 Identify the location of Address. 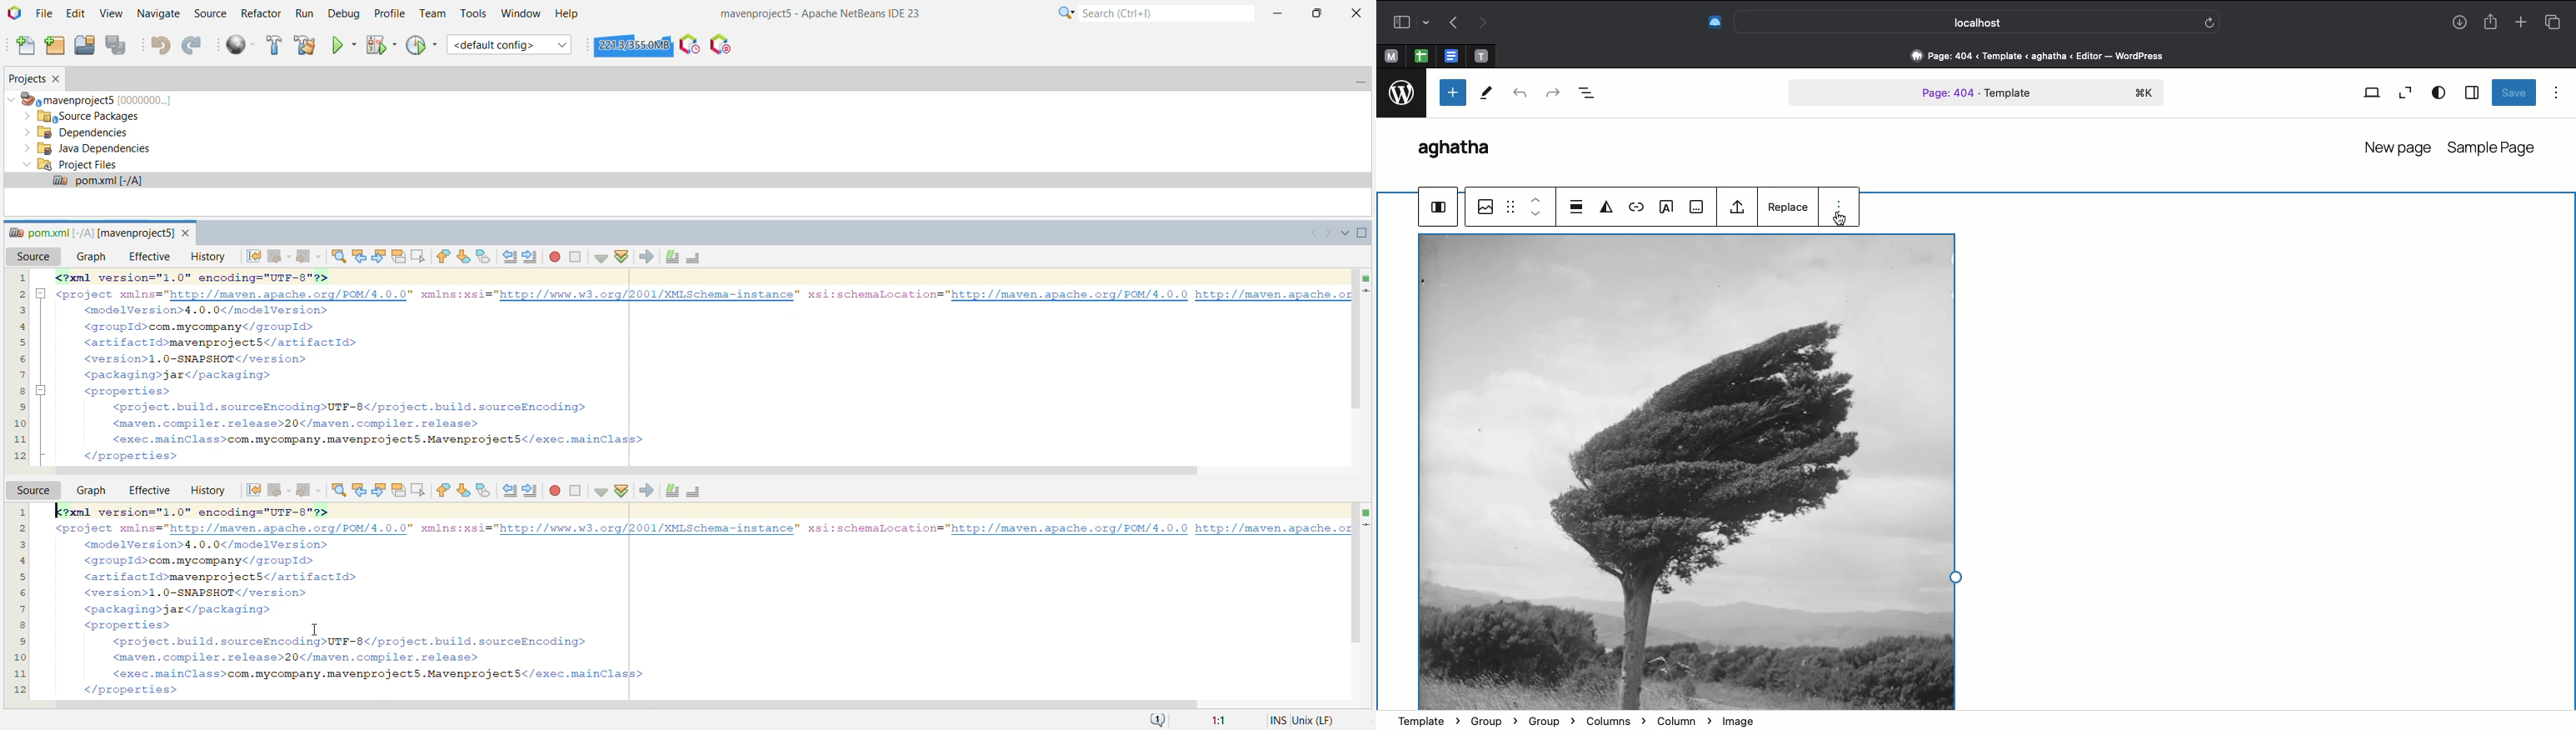
(2029, 56).